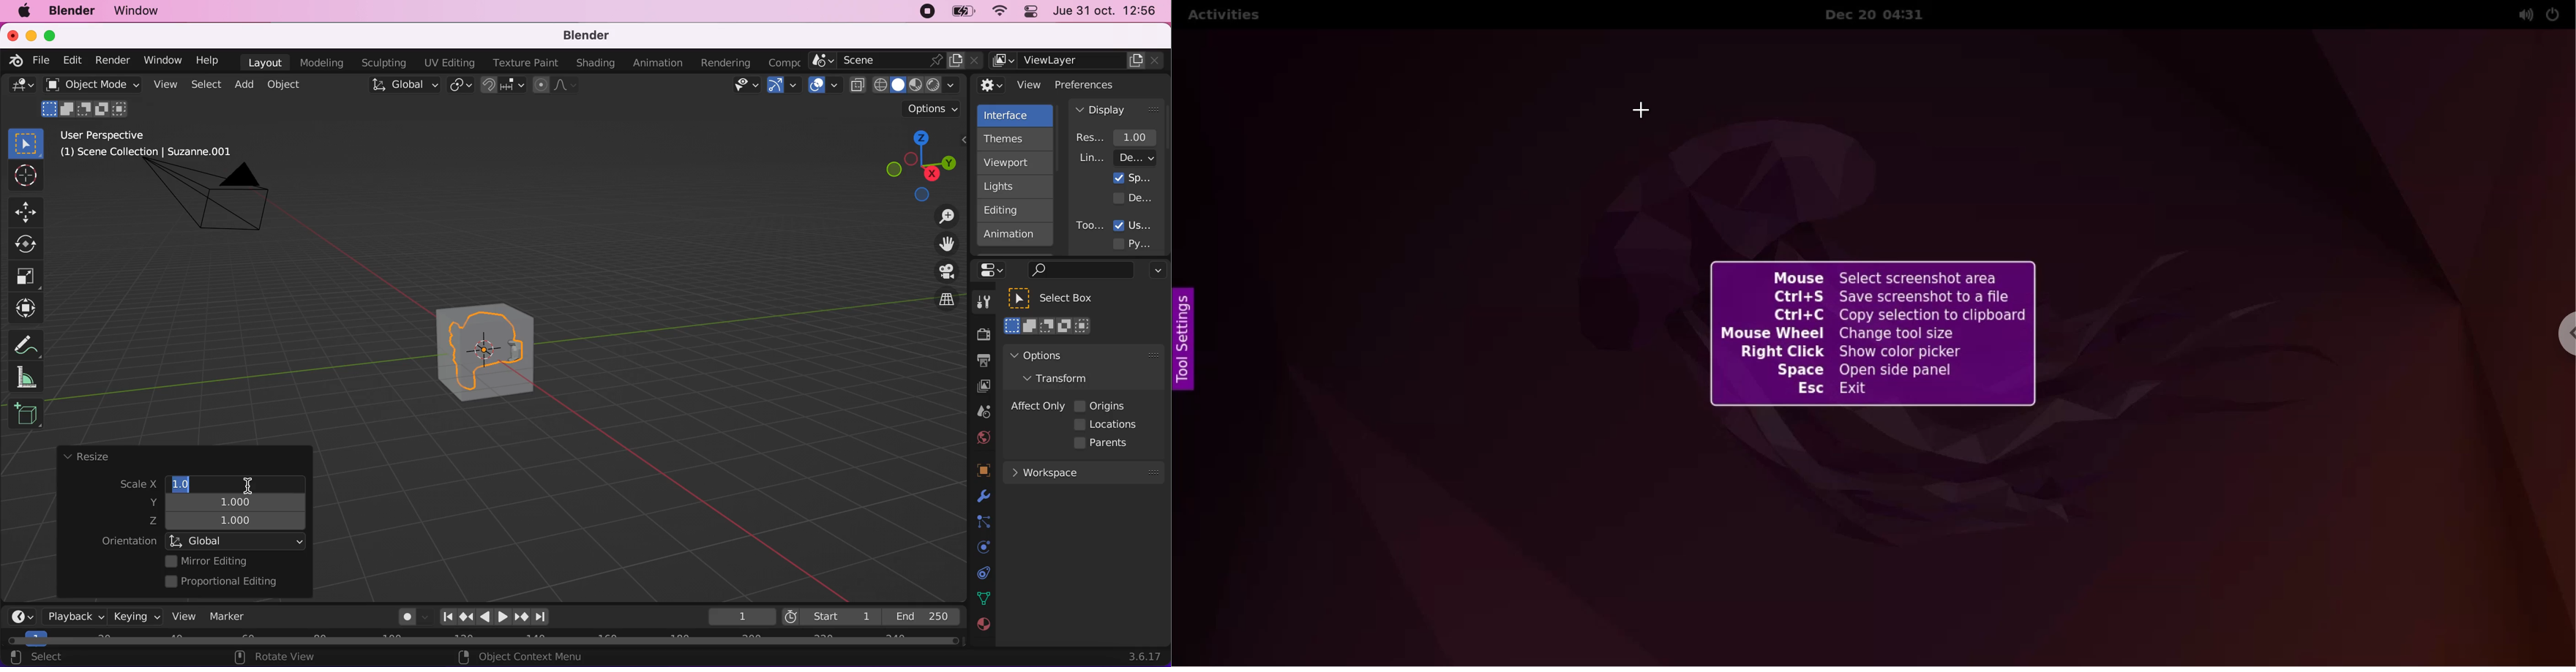  Describe the element at coordinates (924, 13) in the screenshot. I see `recording stopped` at that location.